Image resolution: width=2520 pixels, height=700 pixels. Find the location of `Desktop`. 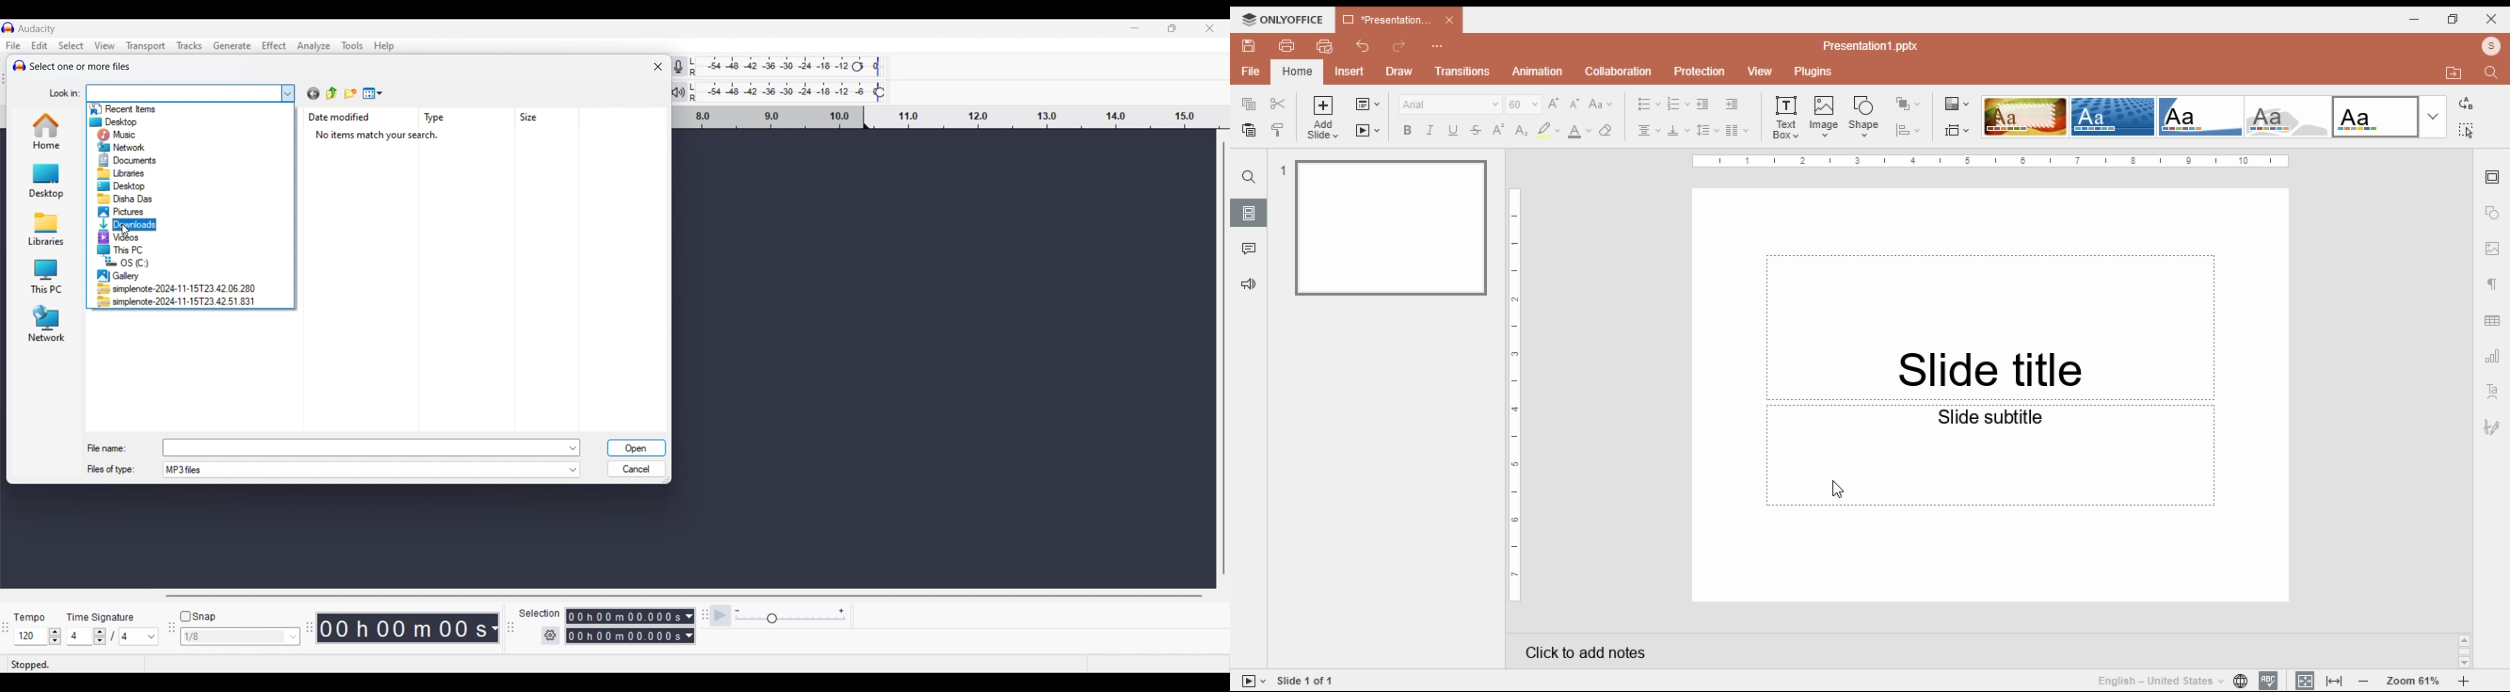

Desktop is located at coordinates (126, 185).